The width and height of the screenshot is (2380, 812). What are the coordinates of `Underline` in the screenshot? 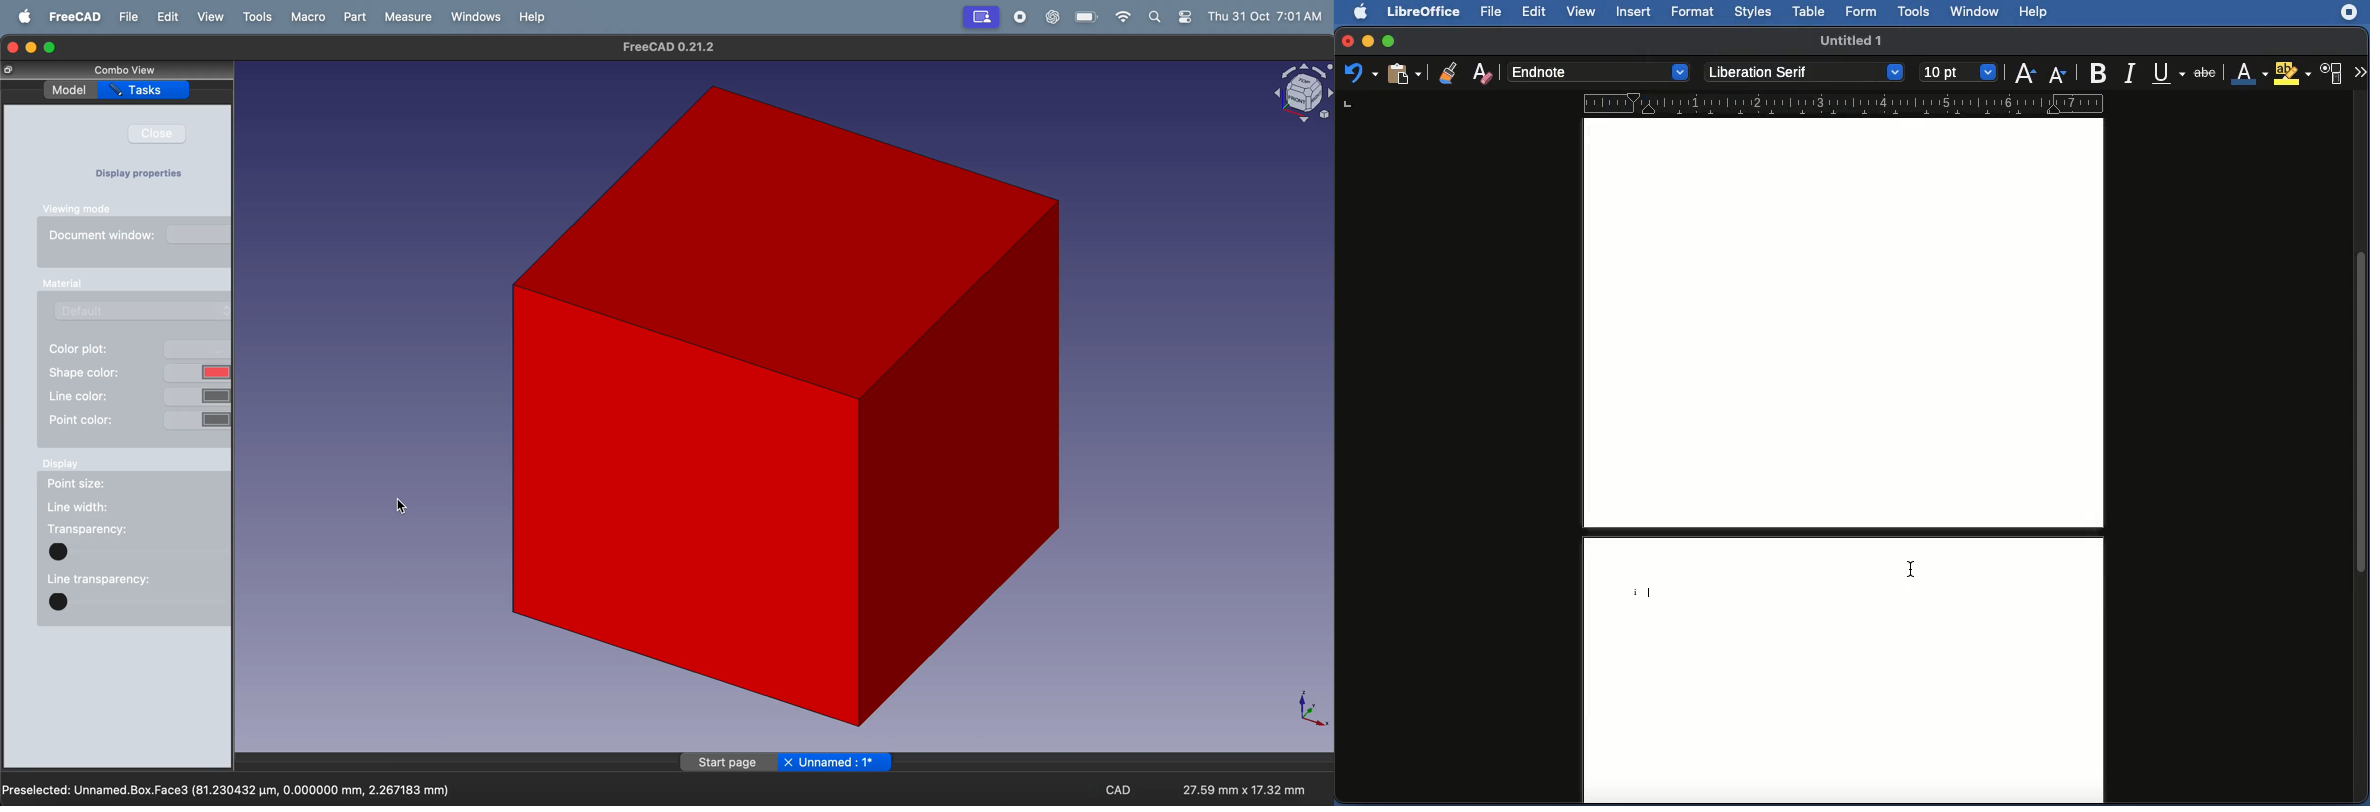 It's located at (2170, 73).